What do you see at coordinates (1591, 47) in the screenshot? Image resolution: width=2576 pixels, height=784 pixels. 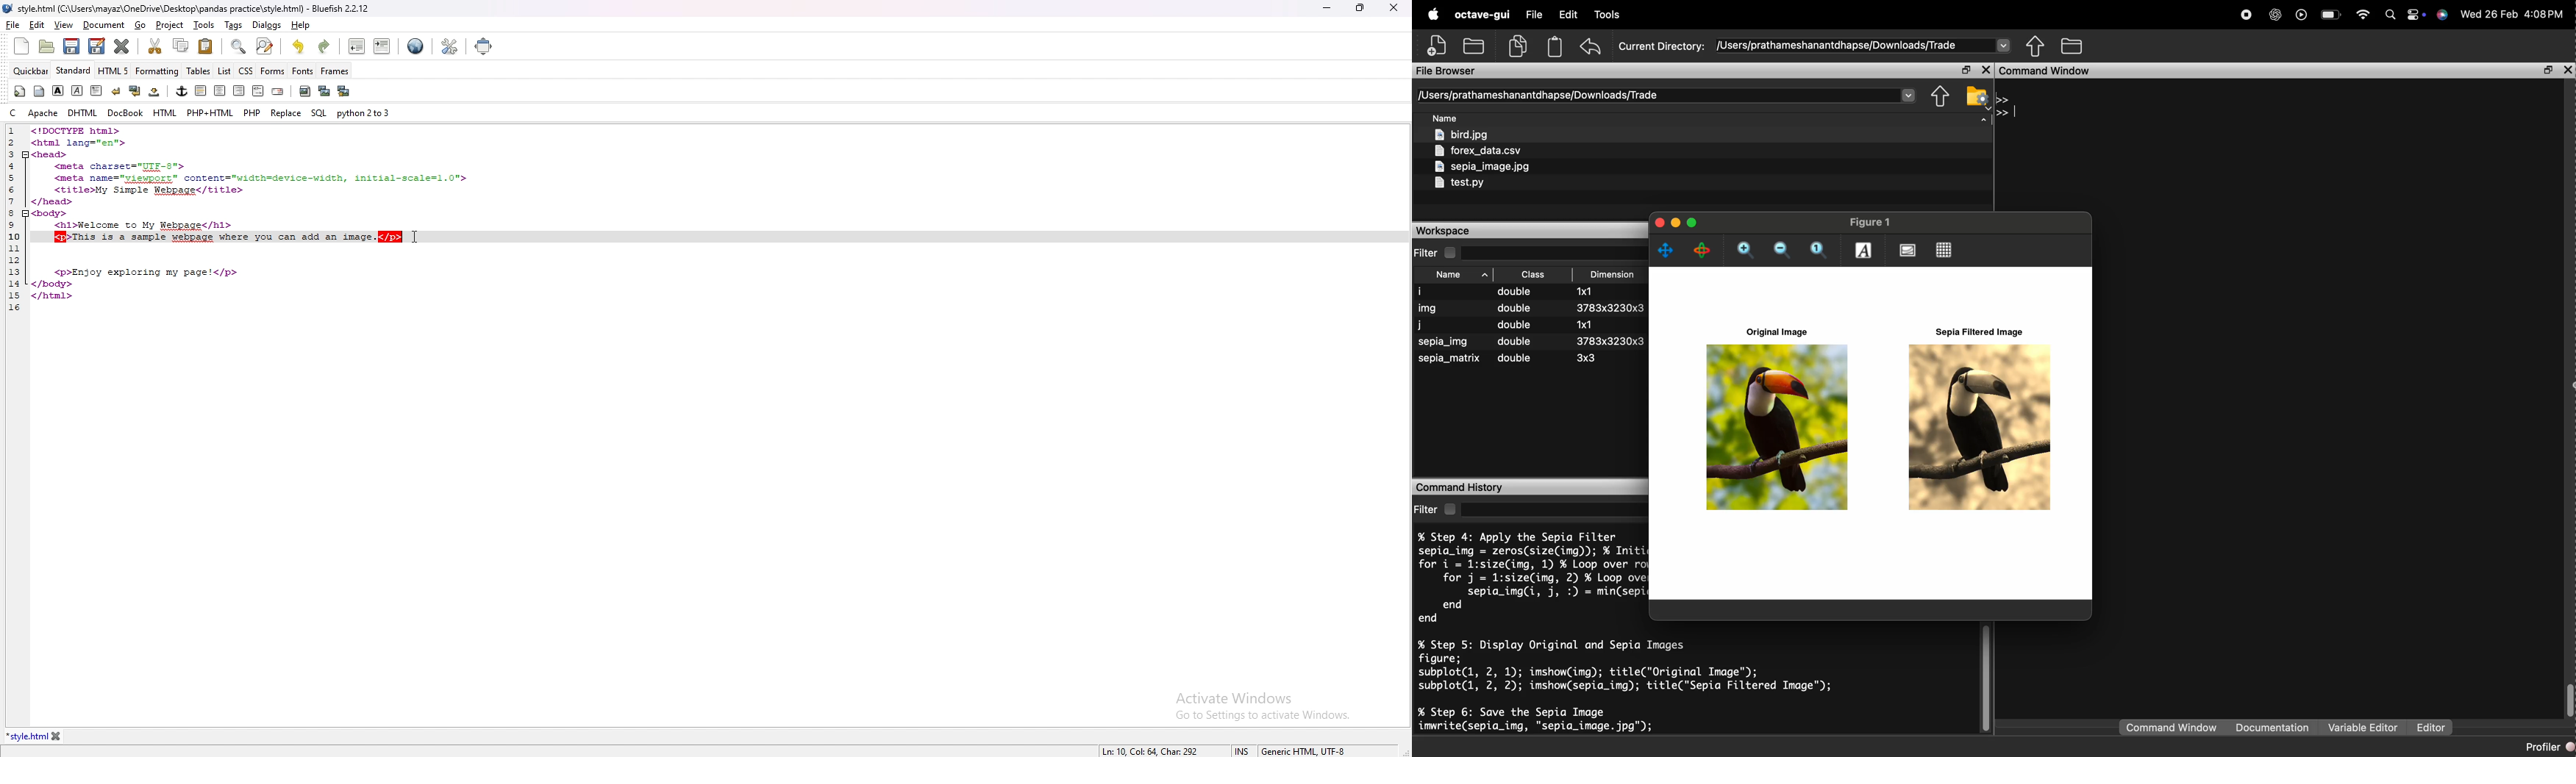 I see `undo` at bounding box center [1591, 47].